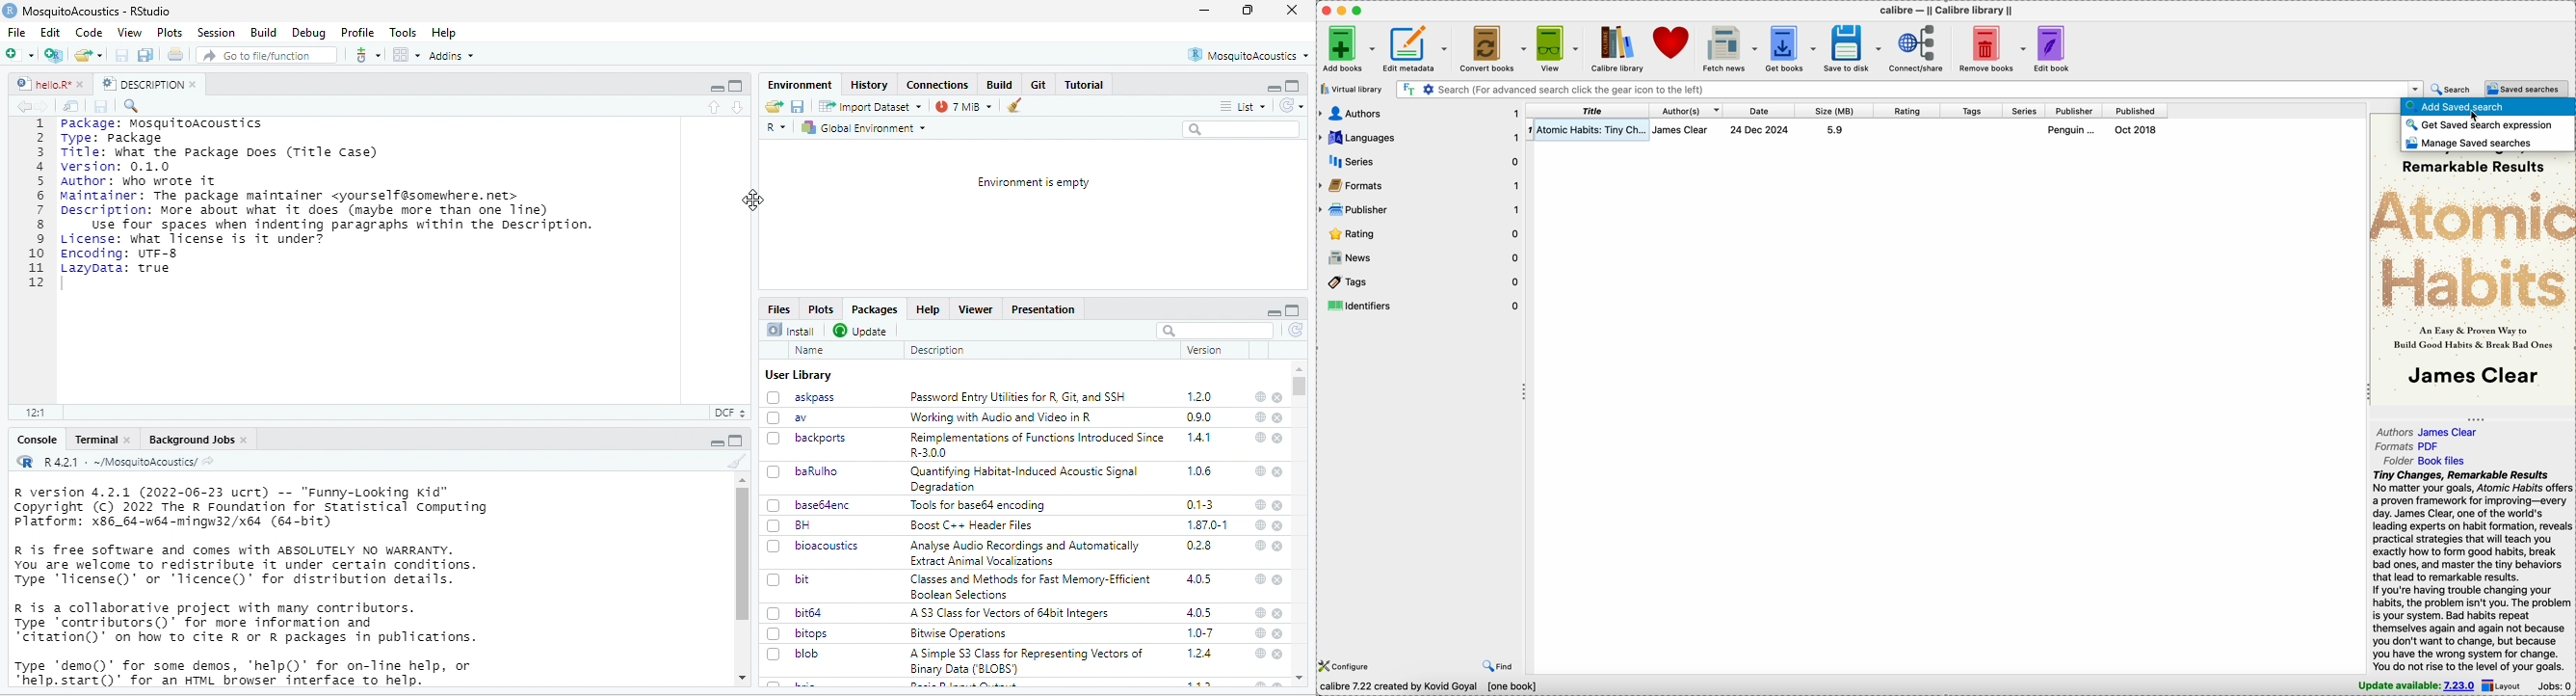 The height and width of the screenshot is (700, 2576). What do you see at coordinates (1686, 110) in the screenshot?
I see `authors` at bounding box center [1686, 110].